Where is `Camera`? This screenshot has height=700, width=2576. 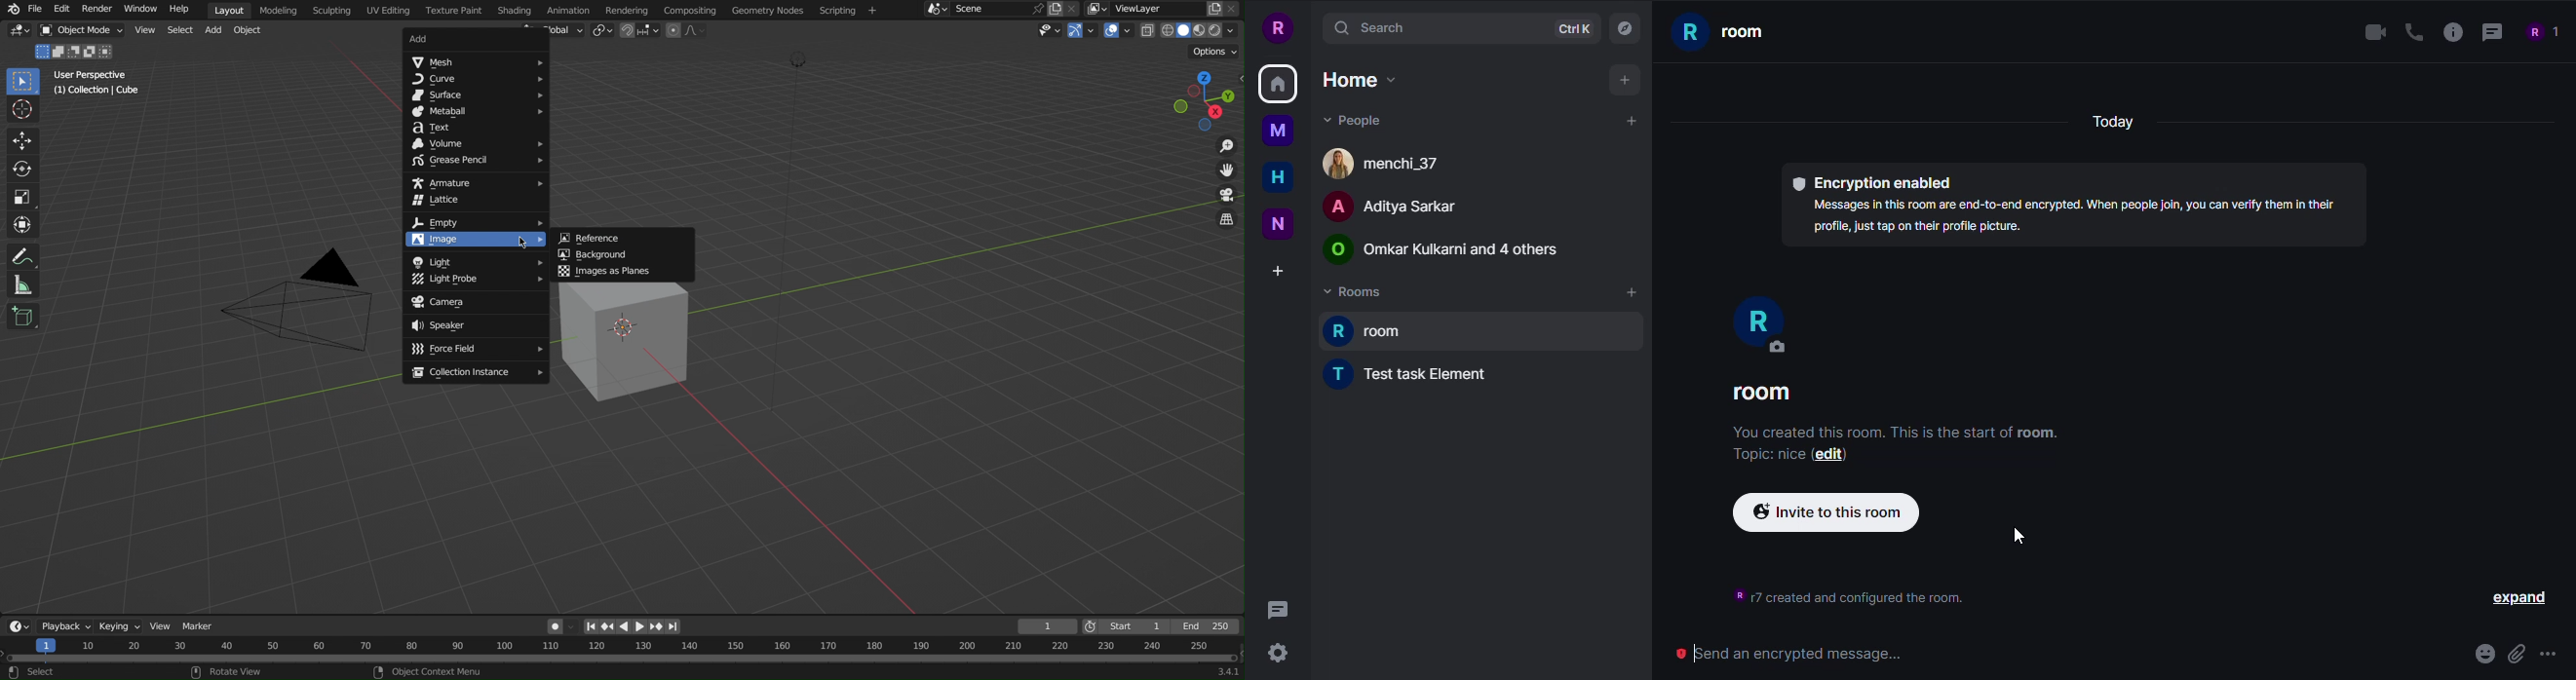
Camera is located at coordinates (303, 308).